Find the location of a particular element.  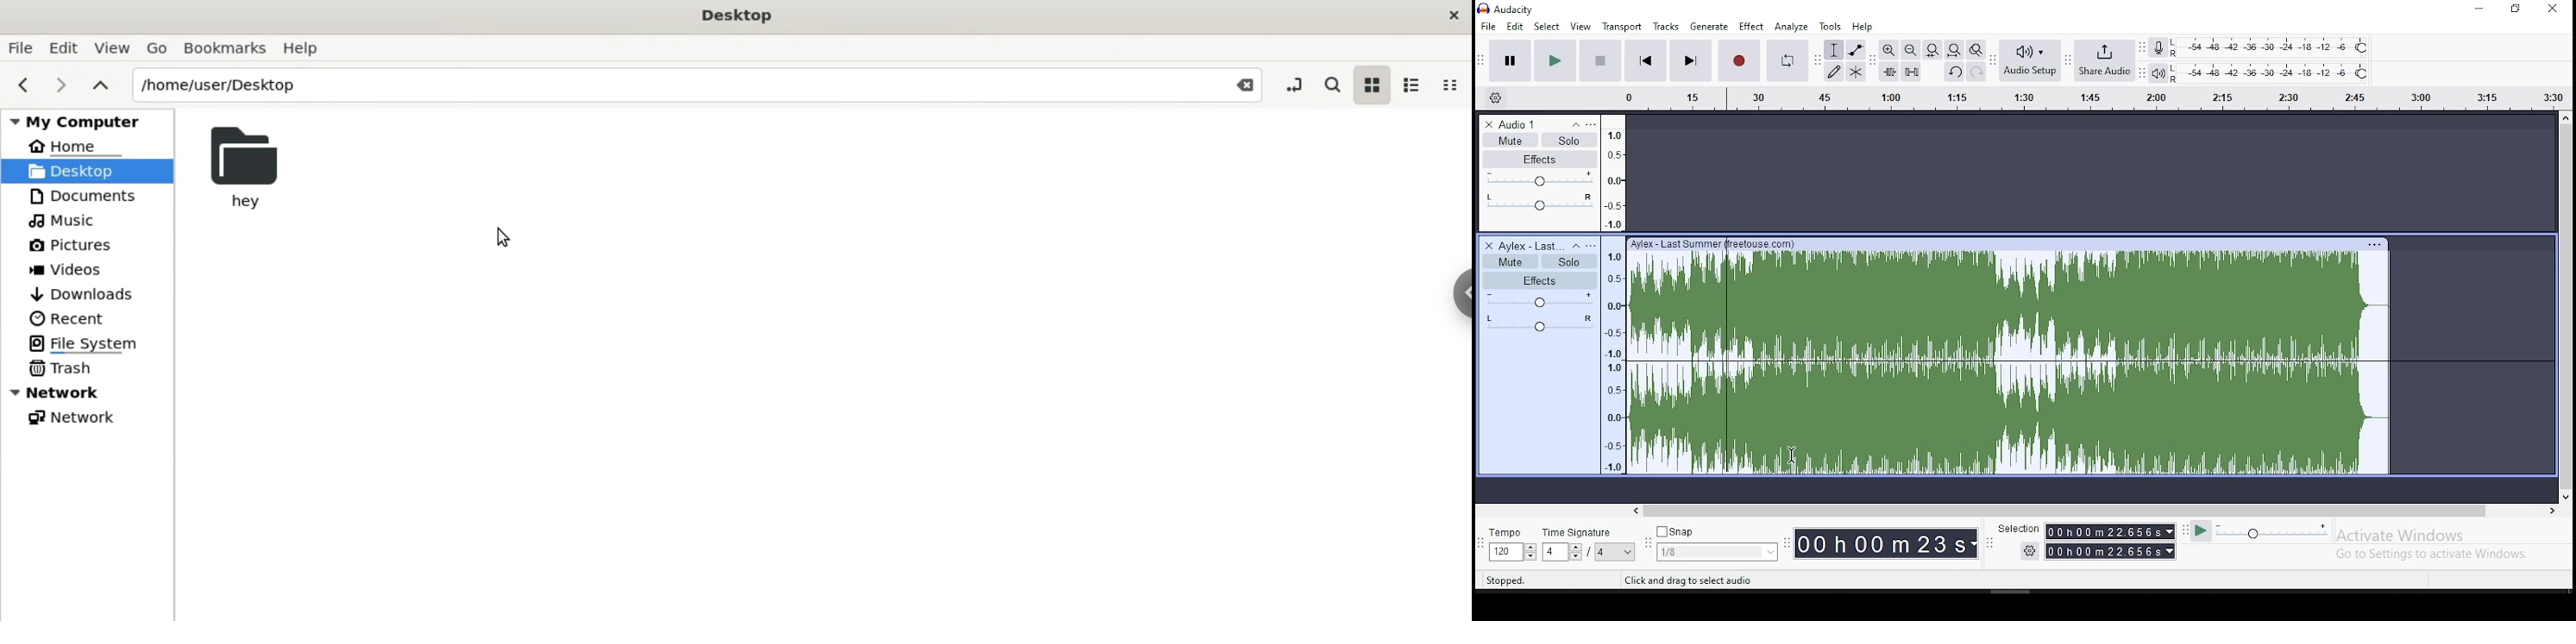

R is located at coordinates (2176, 54).